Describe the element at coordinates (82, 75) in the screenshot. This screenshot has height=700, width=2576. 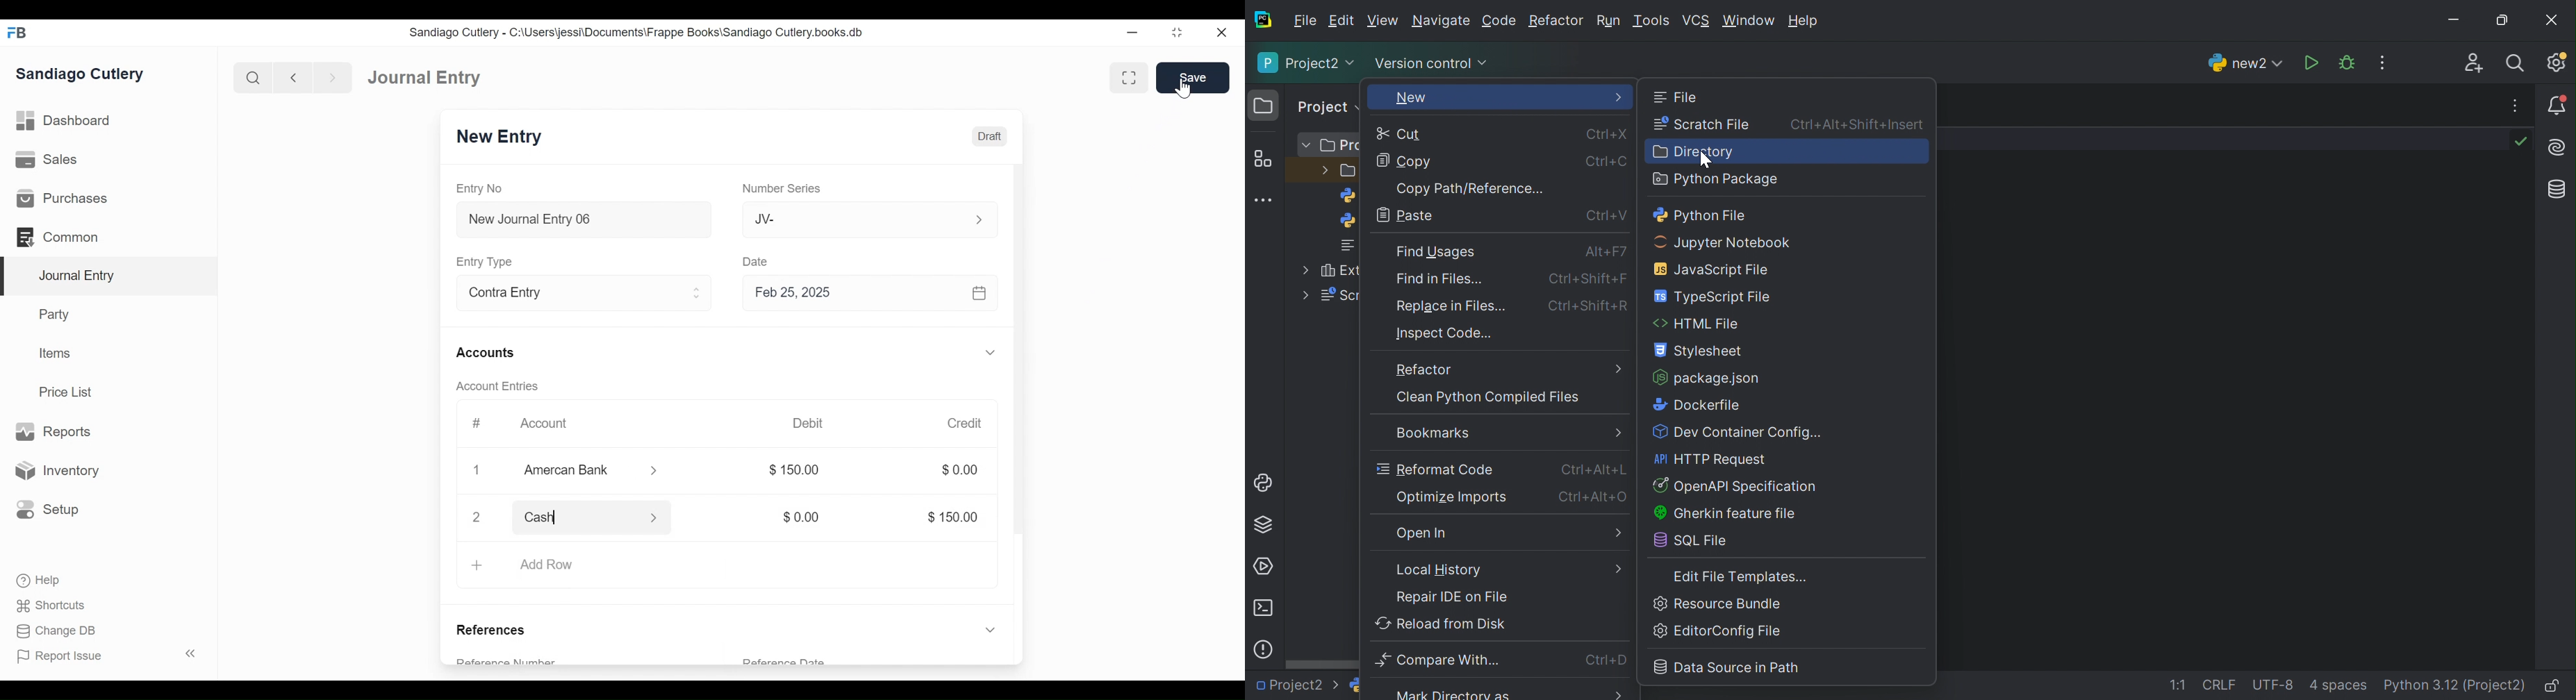
I see `Sandiago Cutlery` at that location.